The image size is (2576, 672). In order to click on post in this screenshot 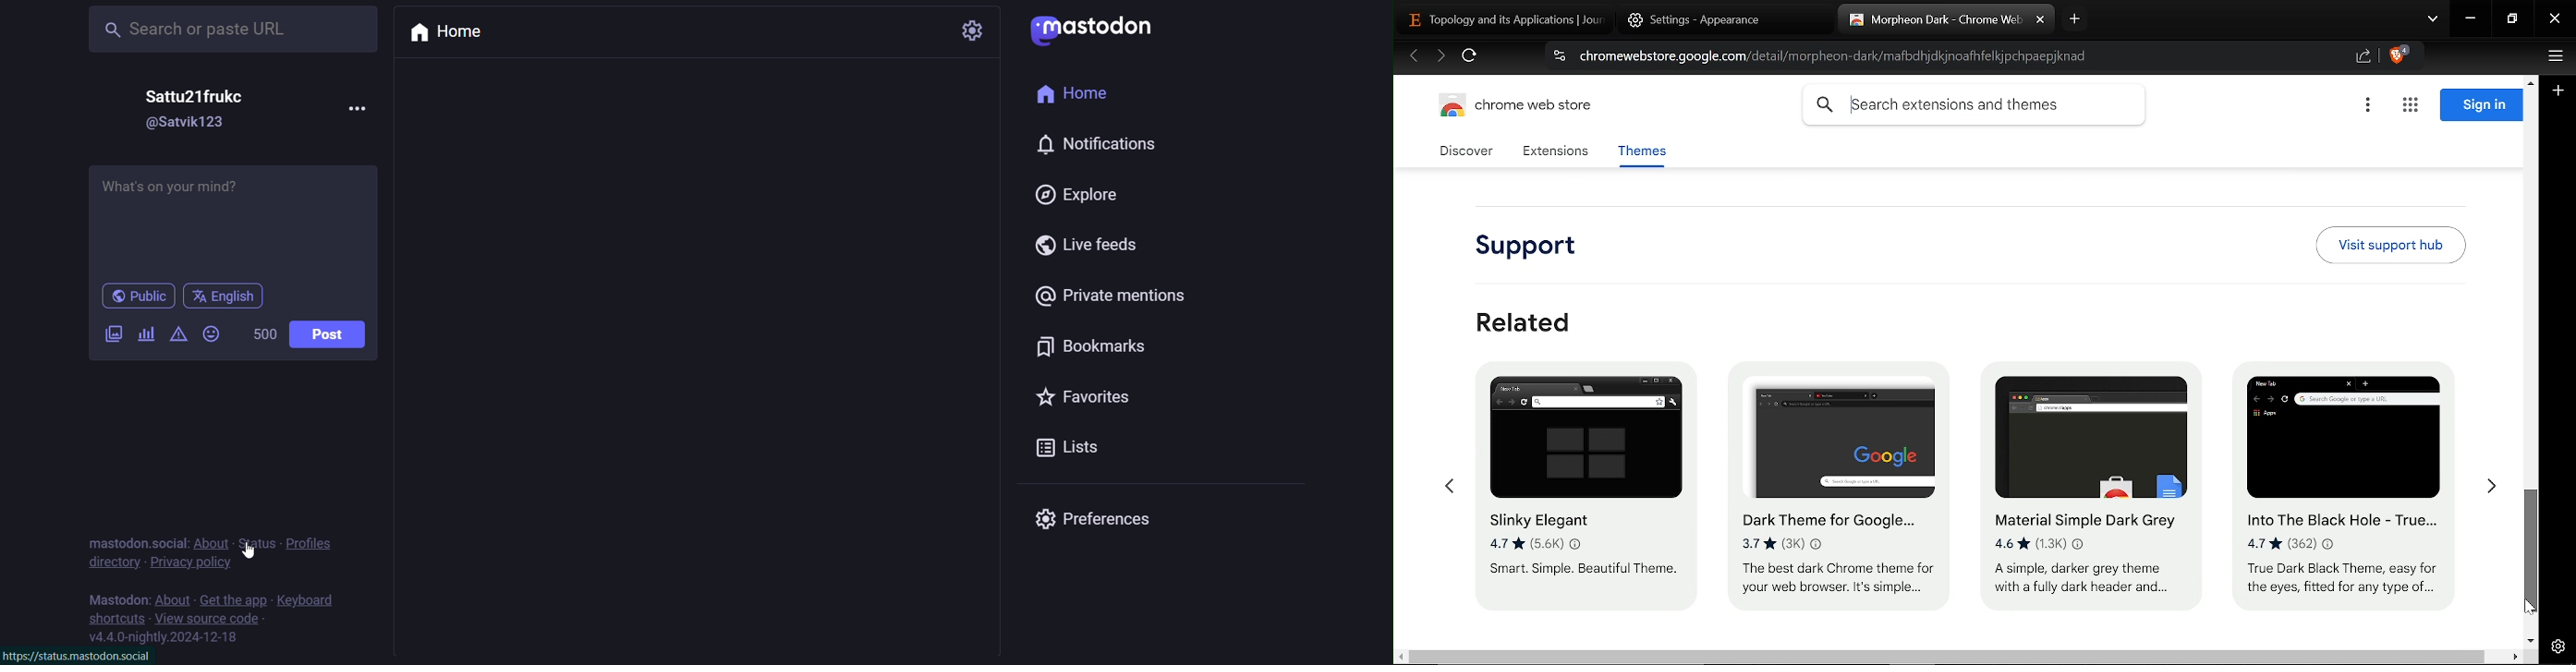, I will do `click(327, 333)`.